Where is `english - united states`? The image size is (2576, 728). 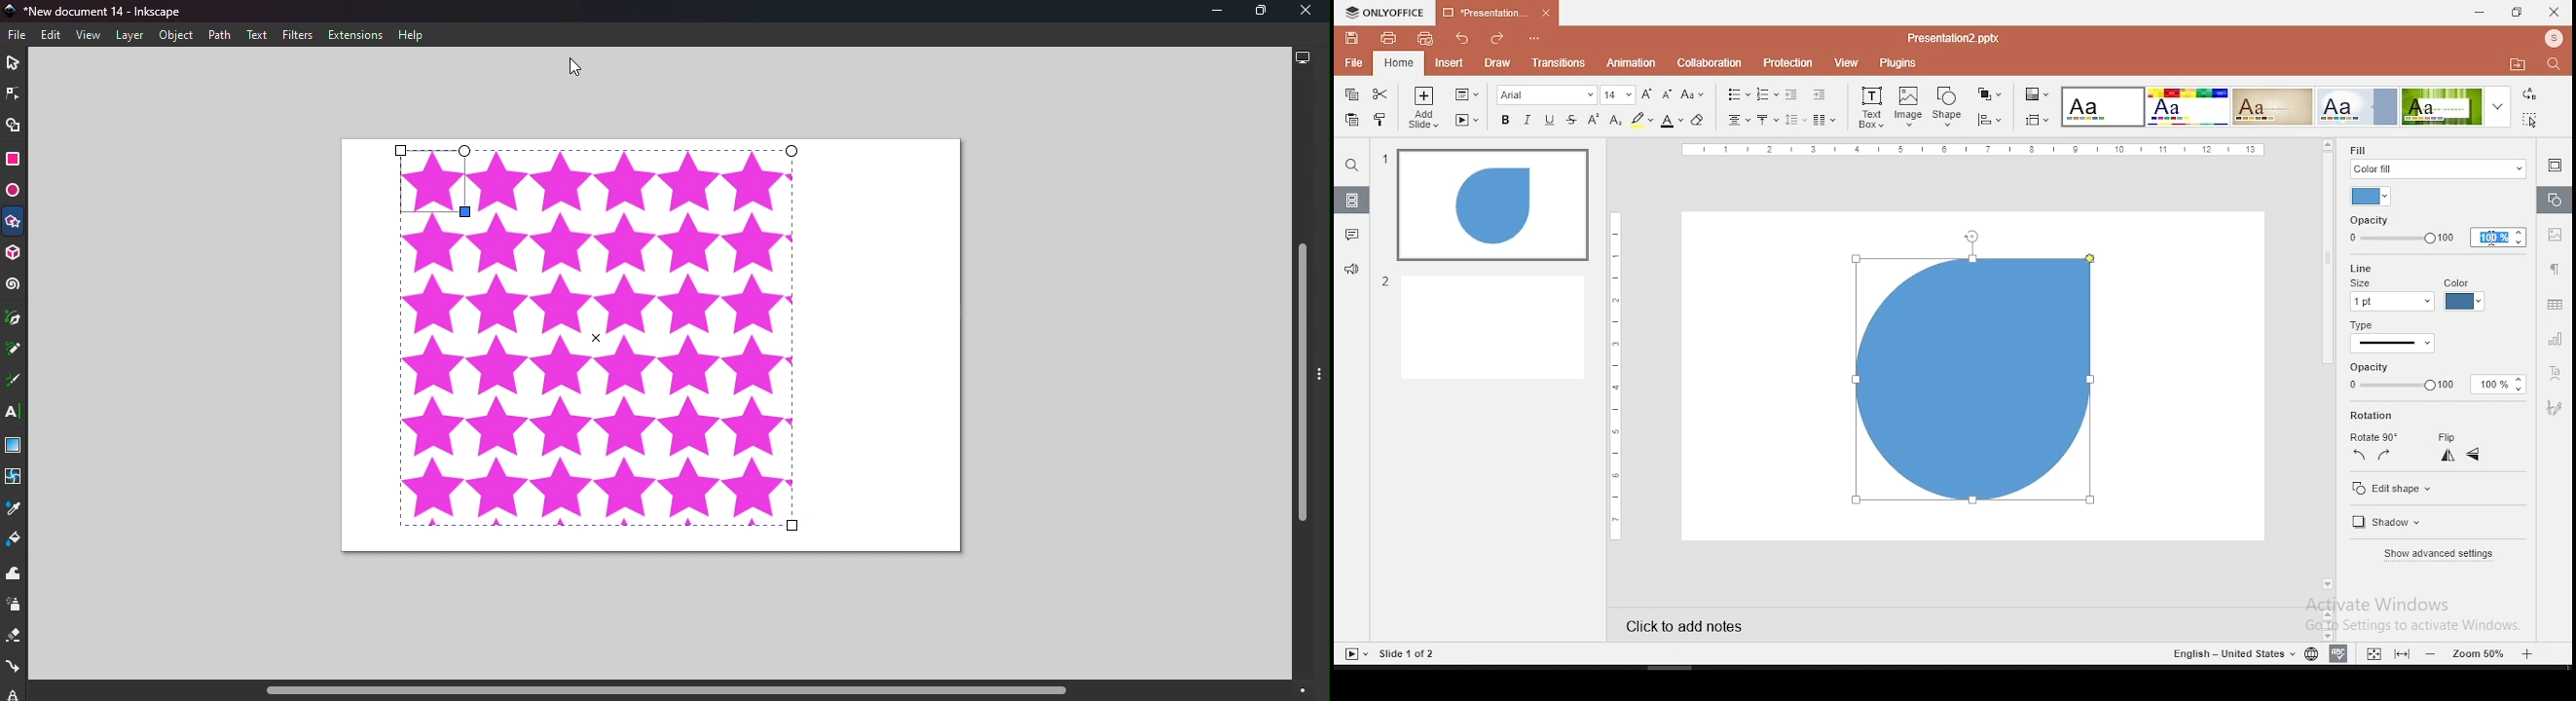
english - united states is located at coordinates (2230, 656).